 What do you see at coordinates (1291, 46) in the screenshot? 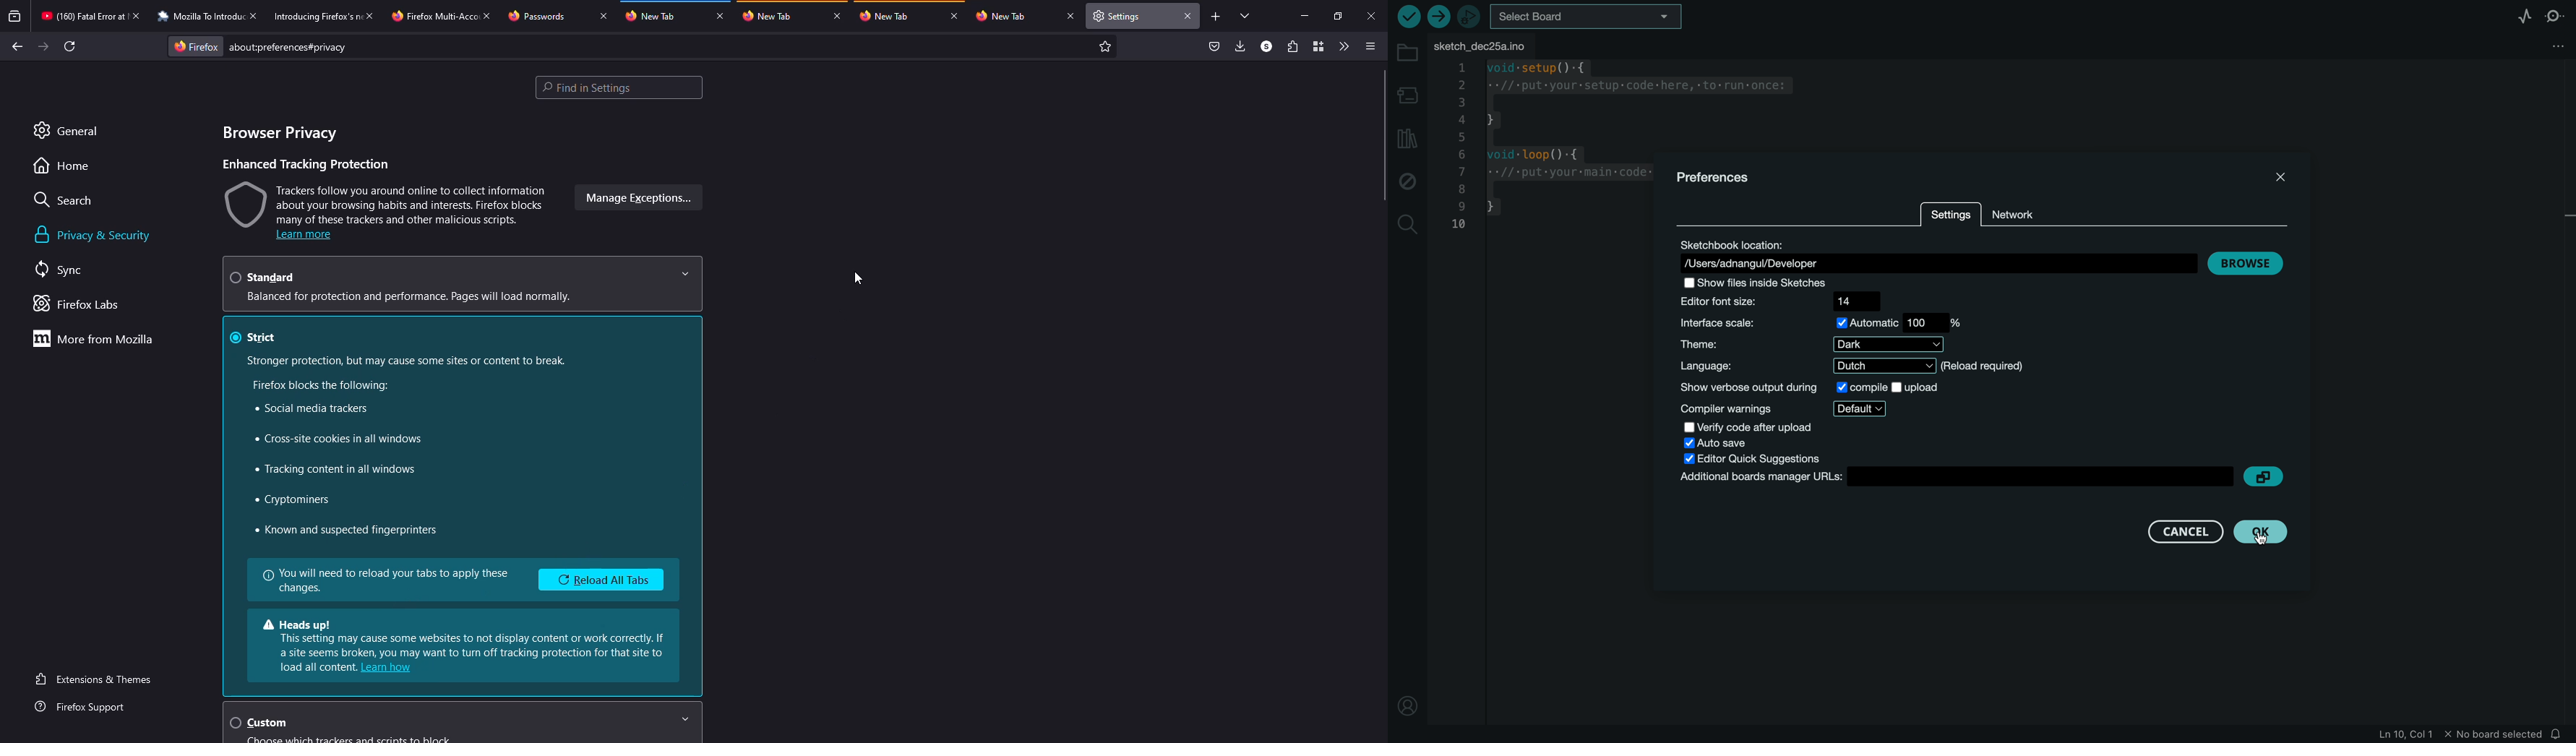
I see `extensions` at bounding box center [1291, 46].